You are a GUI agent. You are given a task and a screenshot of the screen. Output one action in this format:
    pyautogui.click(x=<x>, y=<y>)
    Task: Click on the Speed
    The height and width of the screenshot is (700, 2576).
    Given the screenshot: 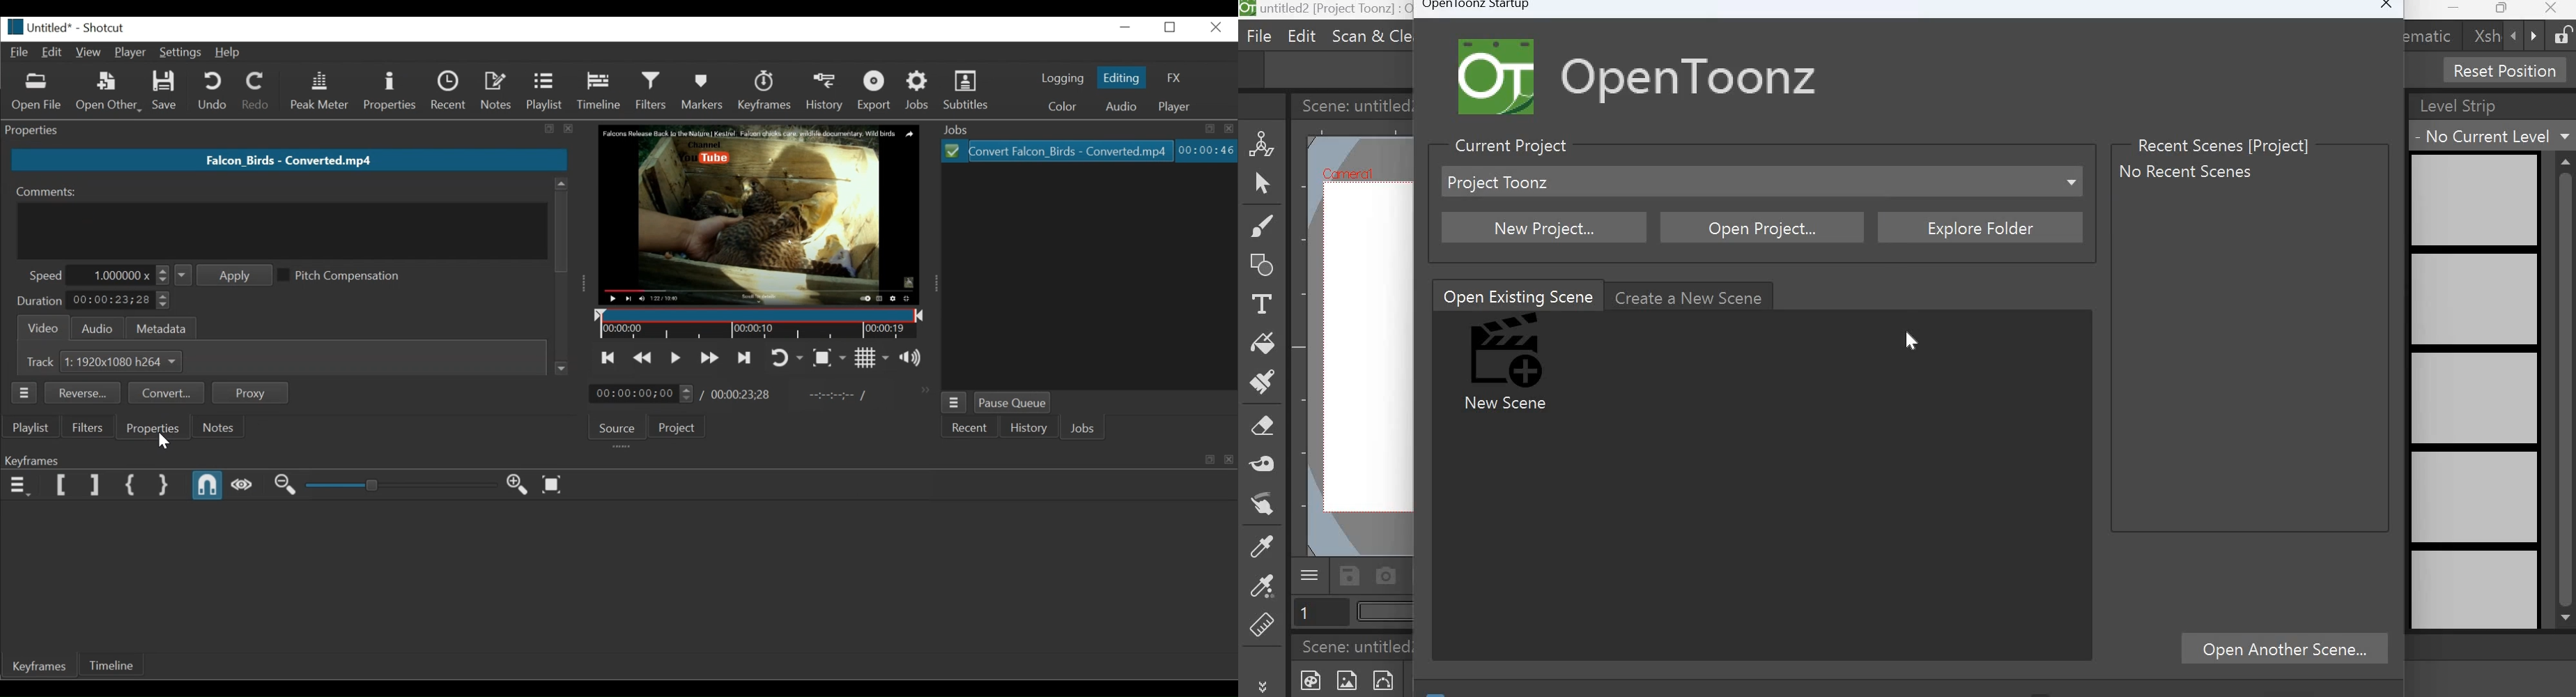 What is the action you would take?
    pyautogui.click(x=47, y=276)
    